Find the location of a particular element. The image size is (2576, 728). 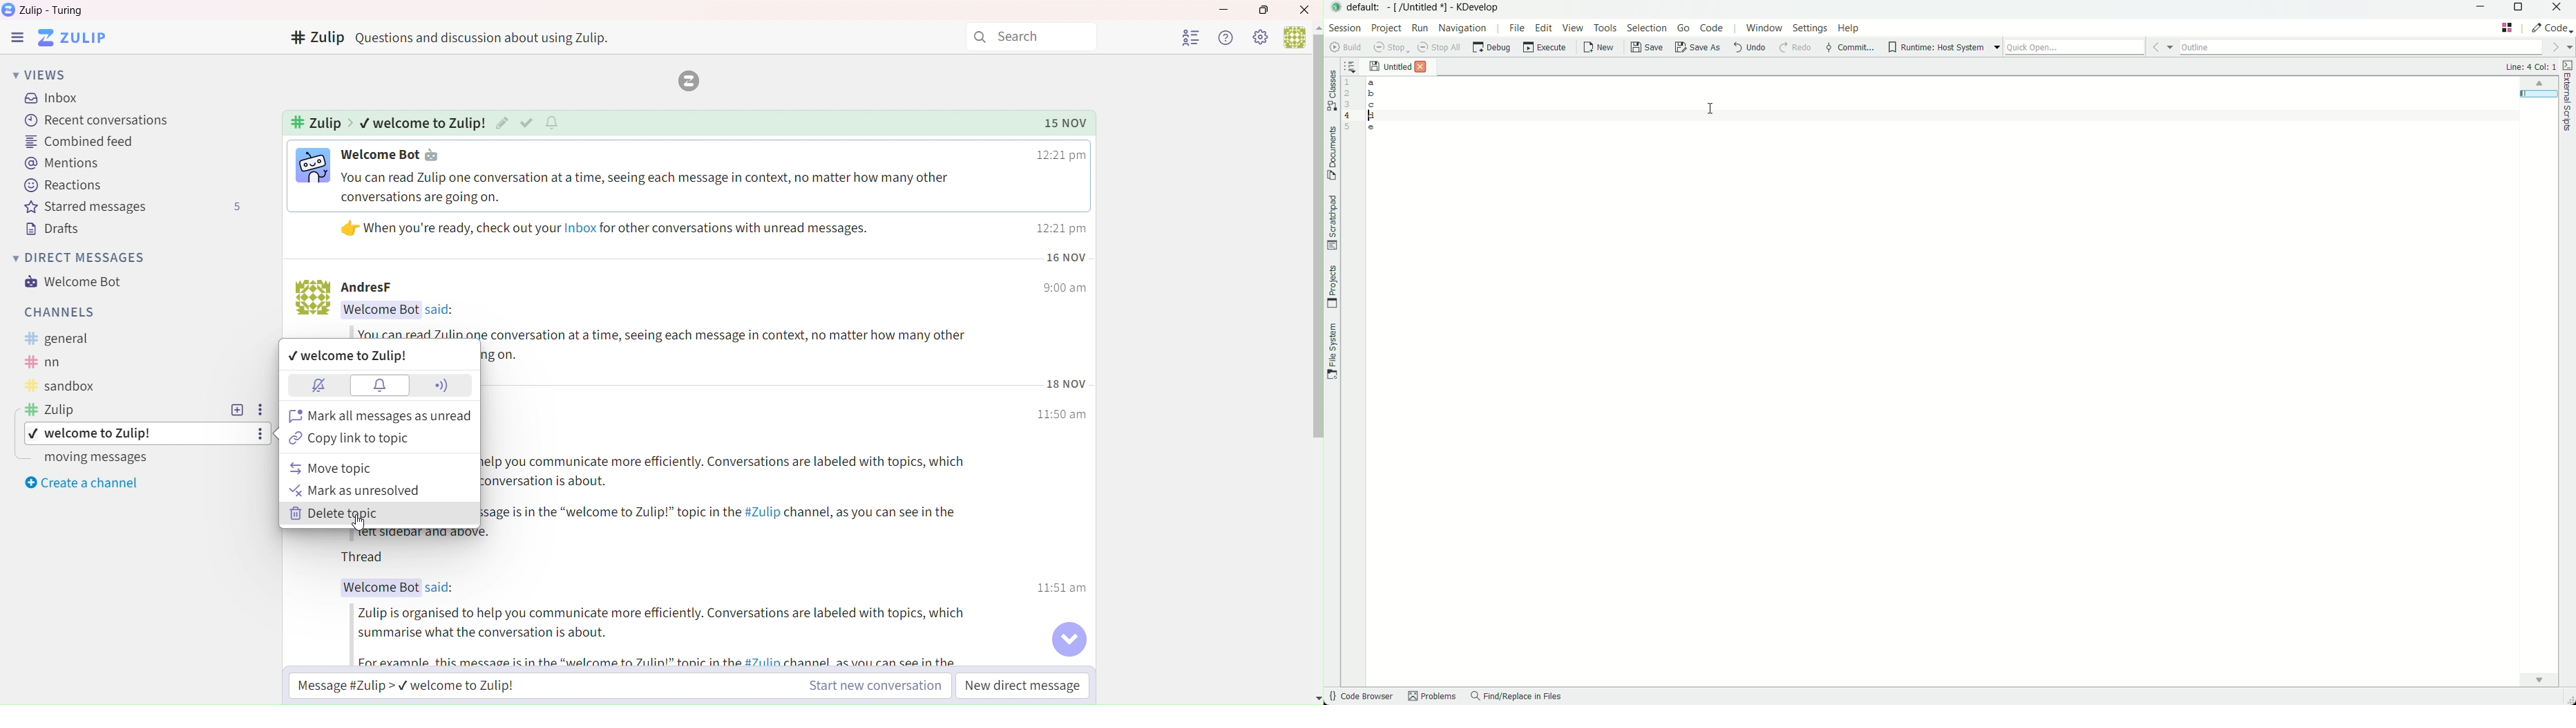

Text is located at coordinates (387, 288).